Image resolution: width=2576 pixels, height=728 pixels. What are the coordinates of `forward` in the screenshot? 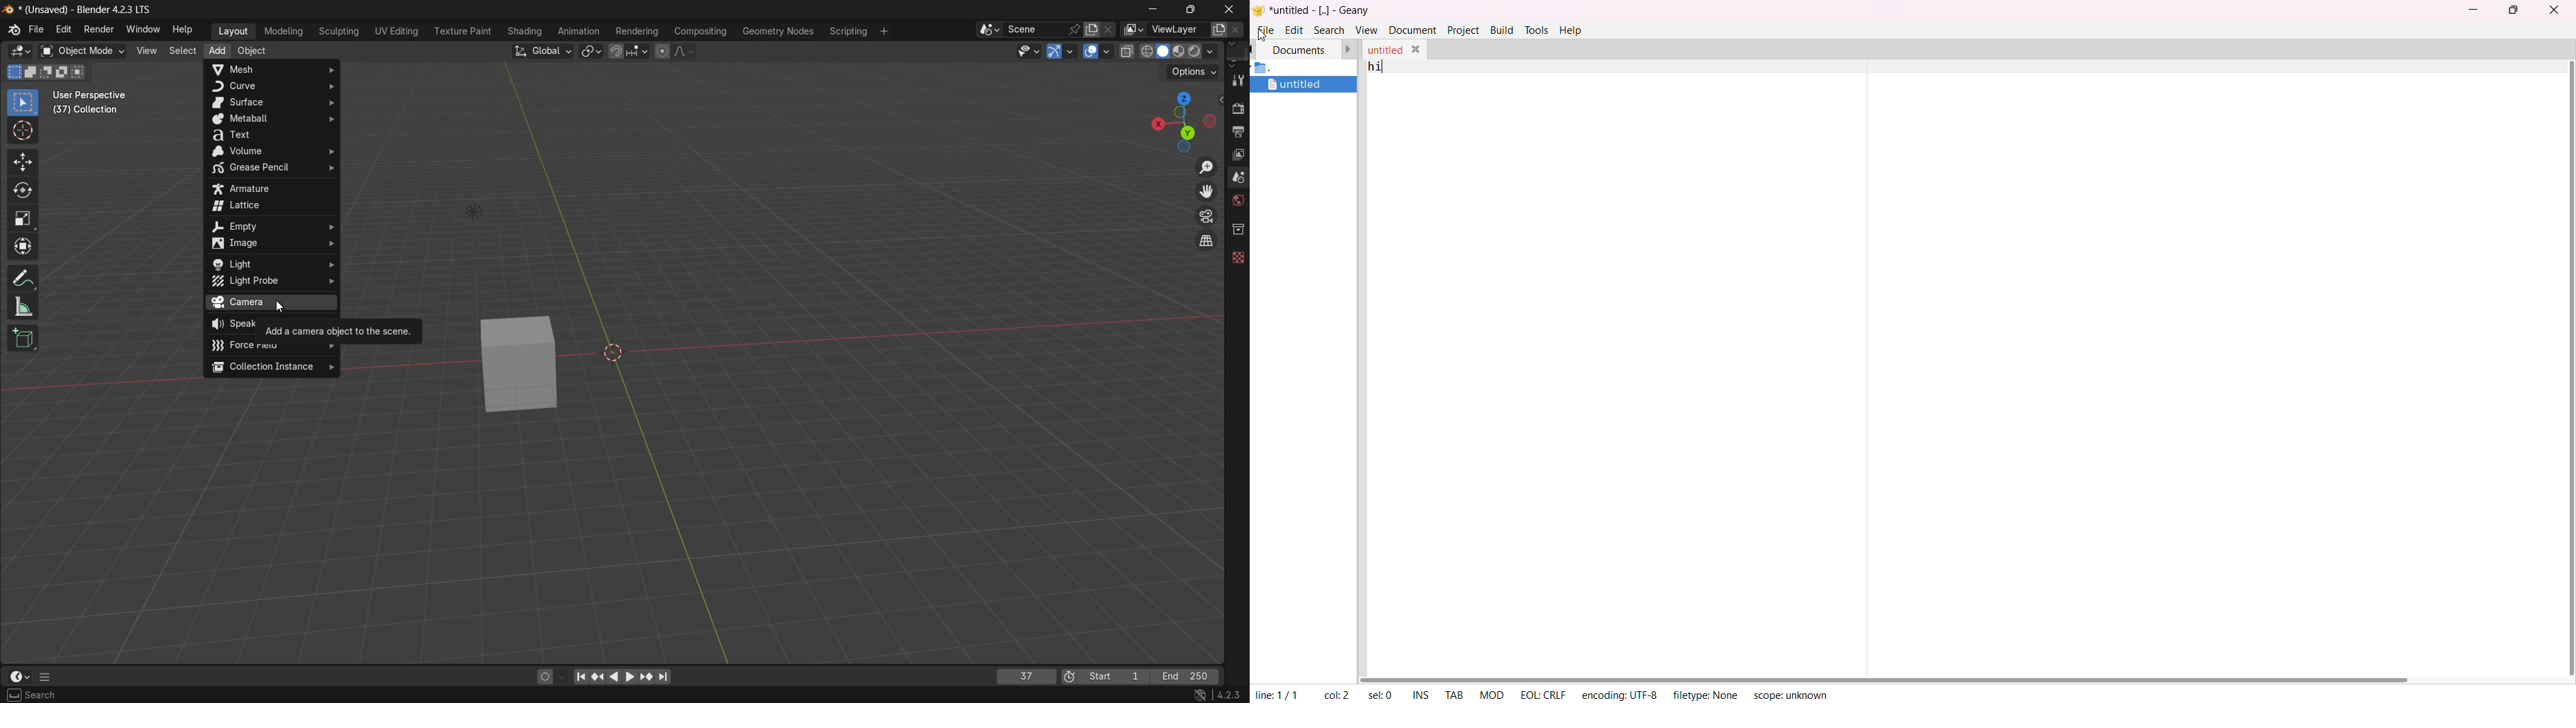 It's located at (1349, 49).